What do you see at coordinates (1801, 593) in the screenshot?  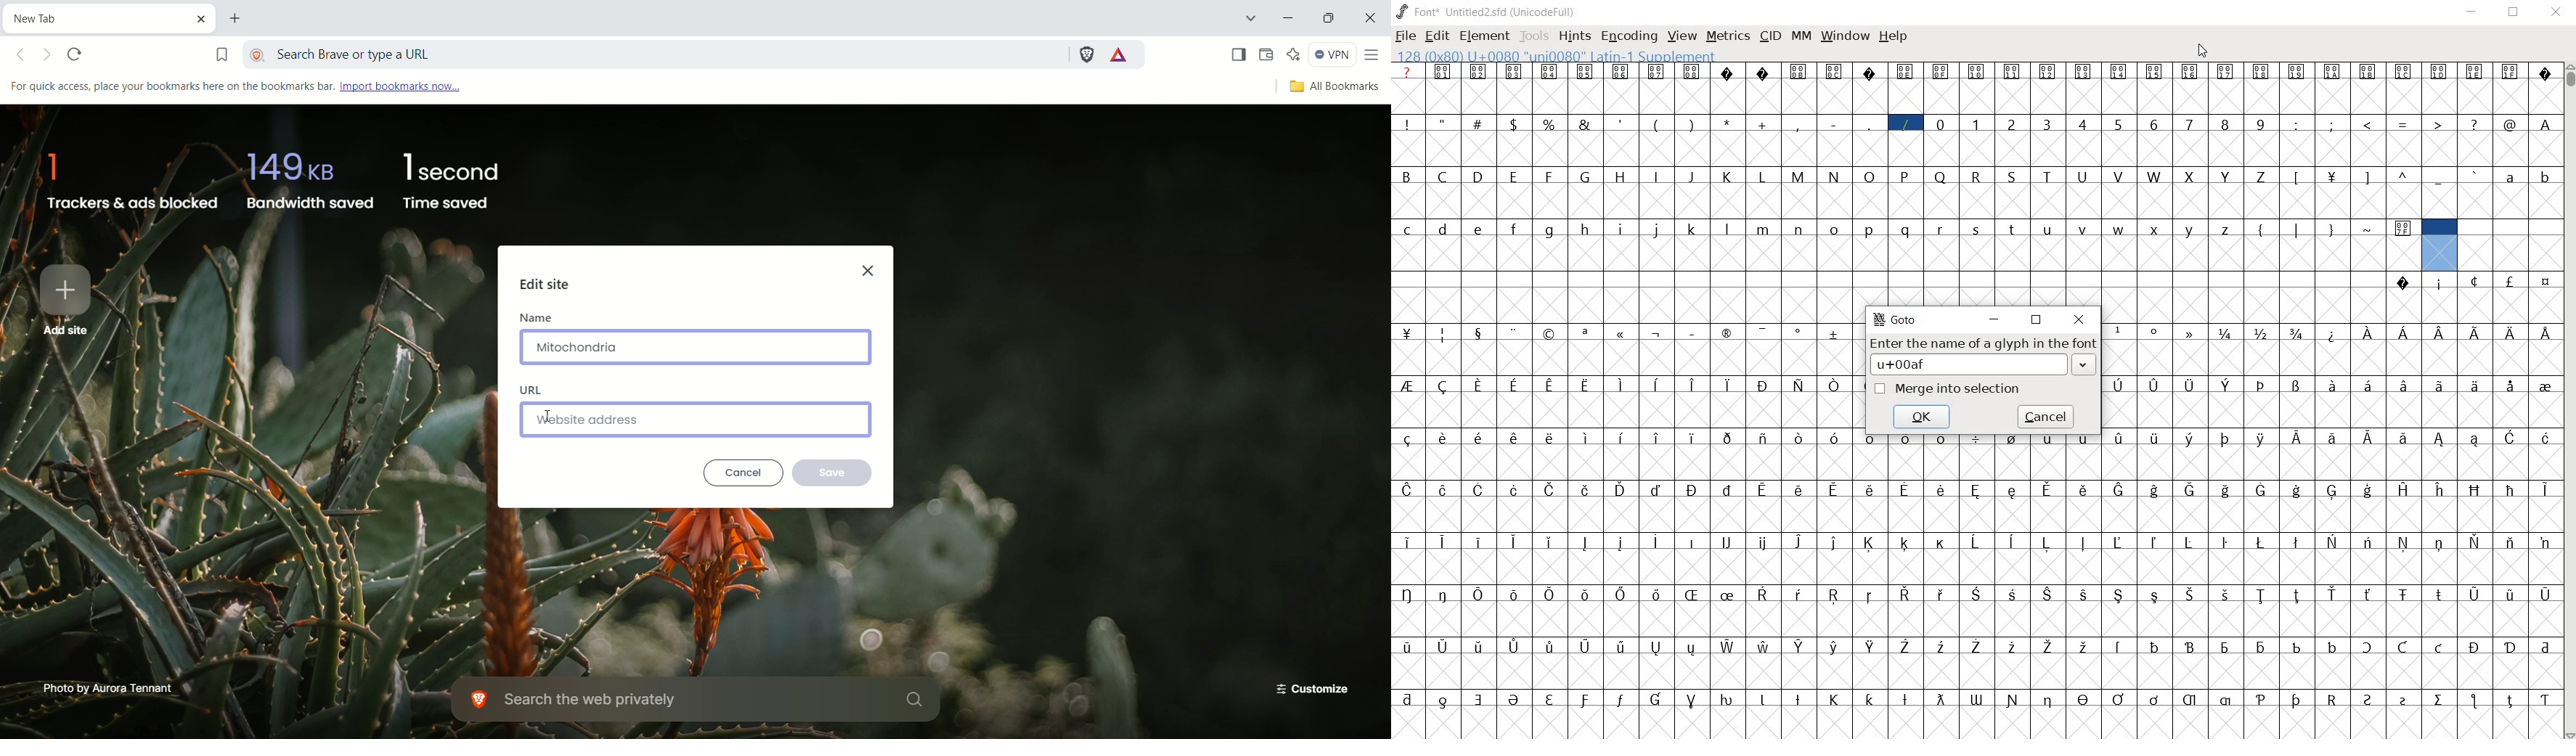 I see `Symbol` at bounding box center [1801, 593].